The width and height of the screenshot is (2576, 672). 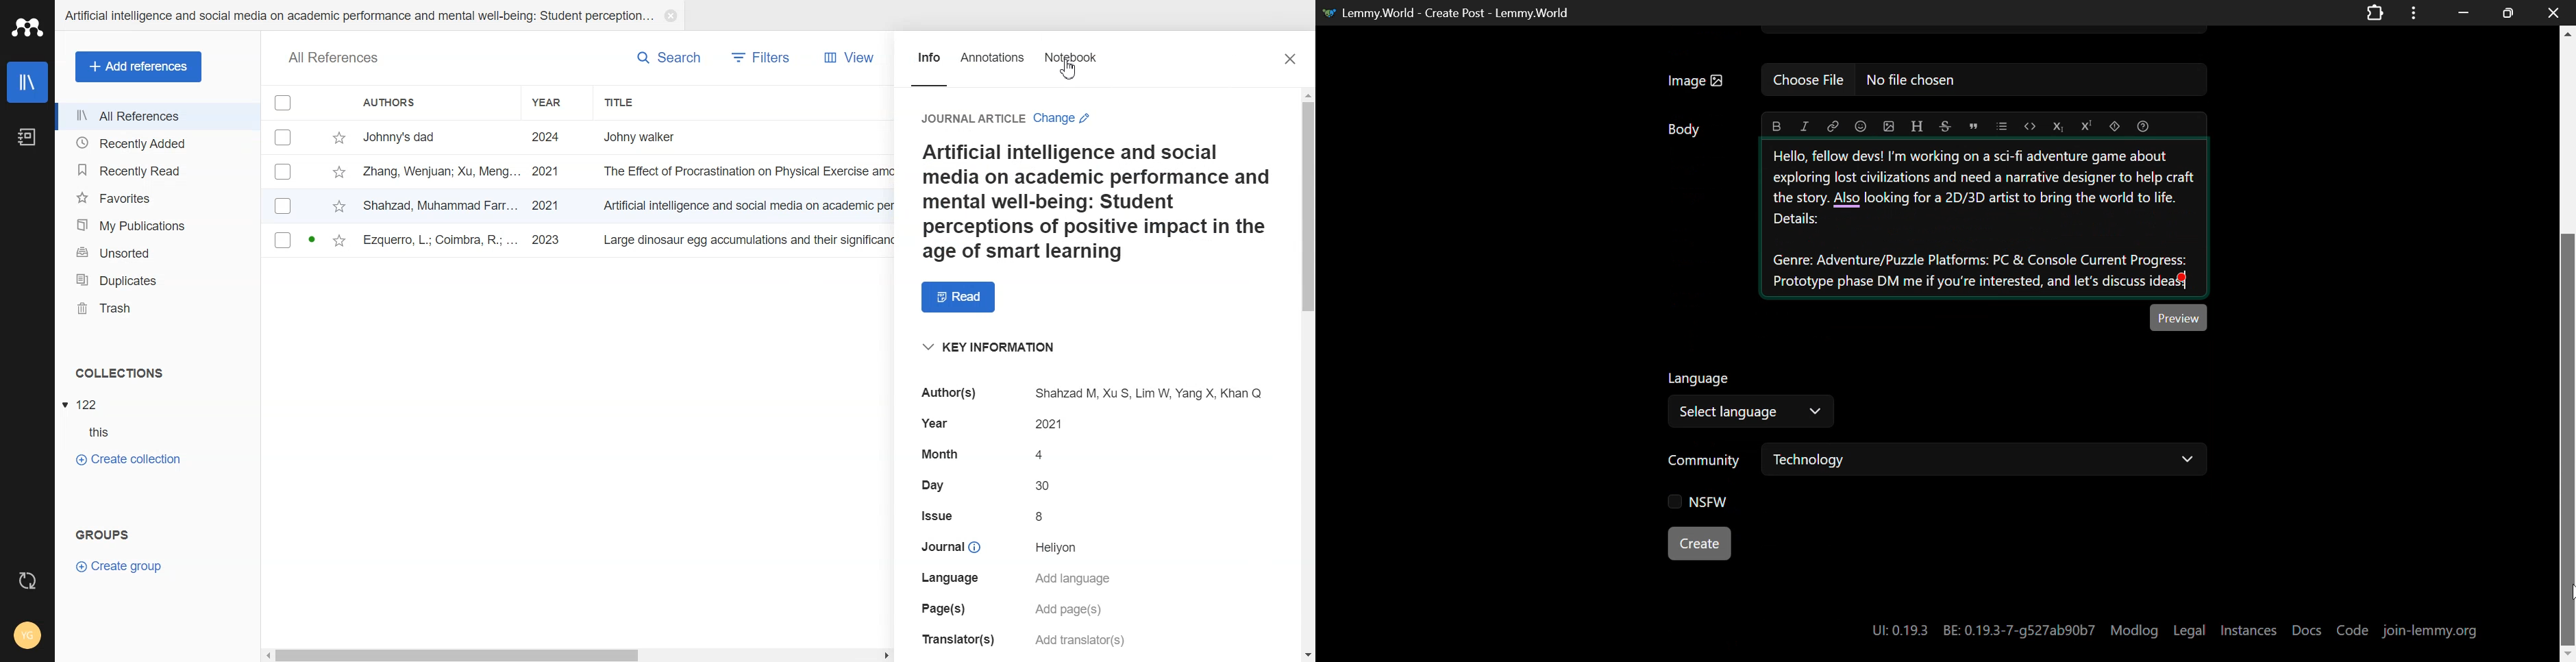 What do you see at coordinates (969, 118) in the screenshot?
I see `journal article` at bounding box center [969, 118].